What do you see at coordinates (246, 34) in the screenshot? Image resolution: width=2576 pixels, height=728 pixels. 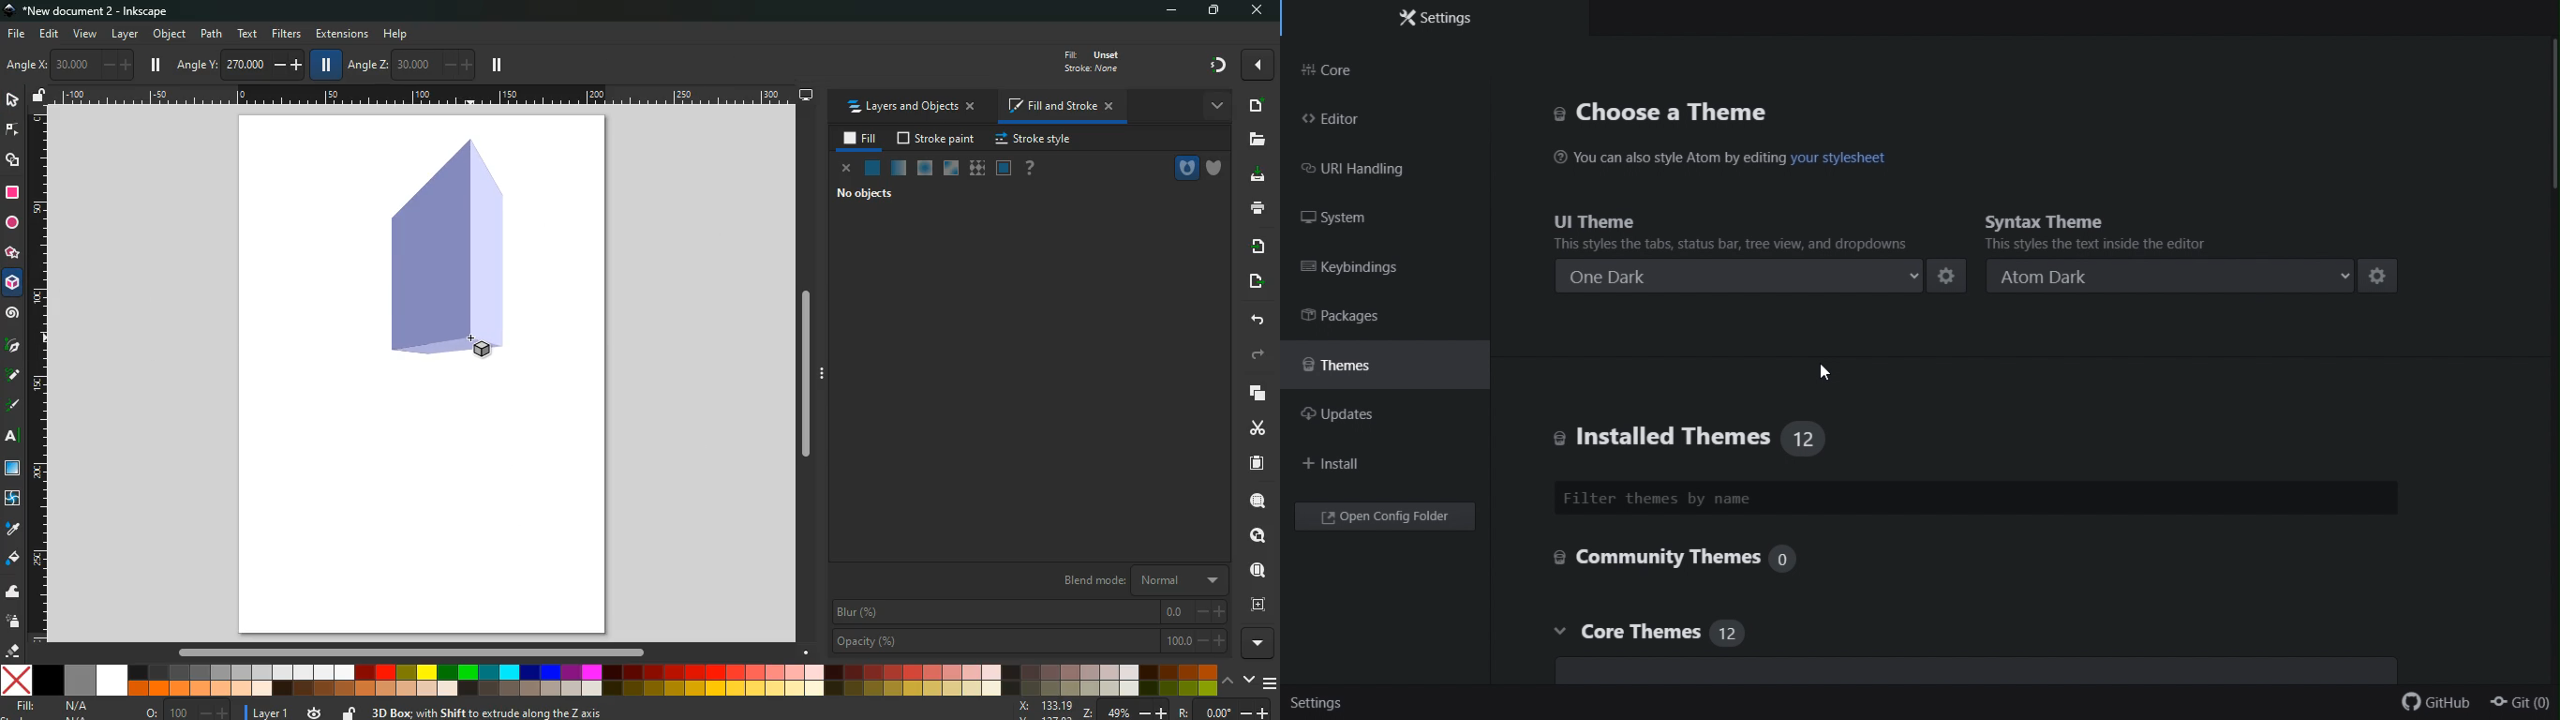 I see `text` at bounding box center [246, 34].